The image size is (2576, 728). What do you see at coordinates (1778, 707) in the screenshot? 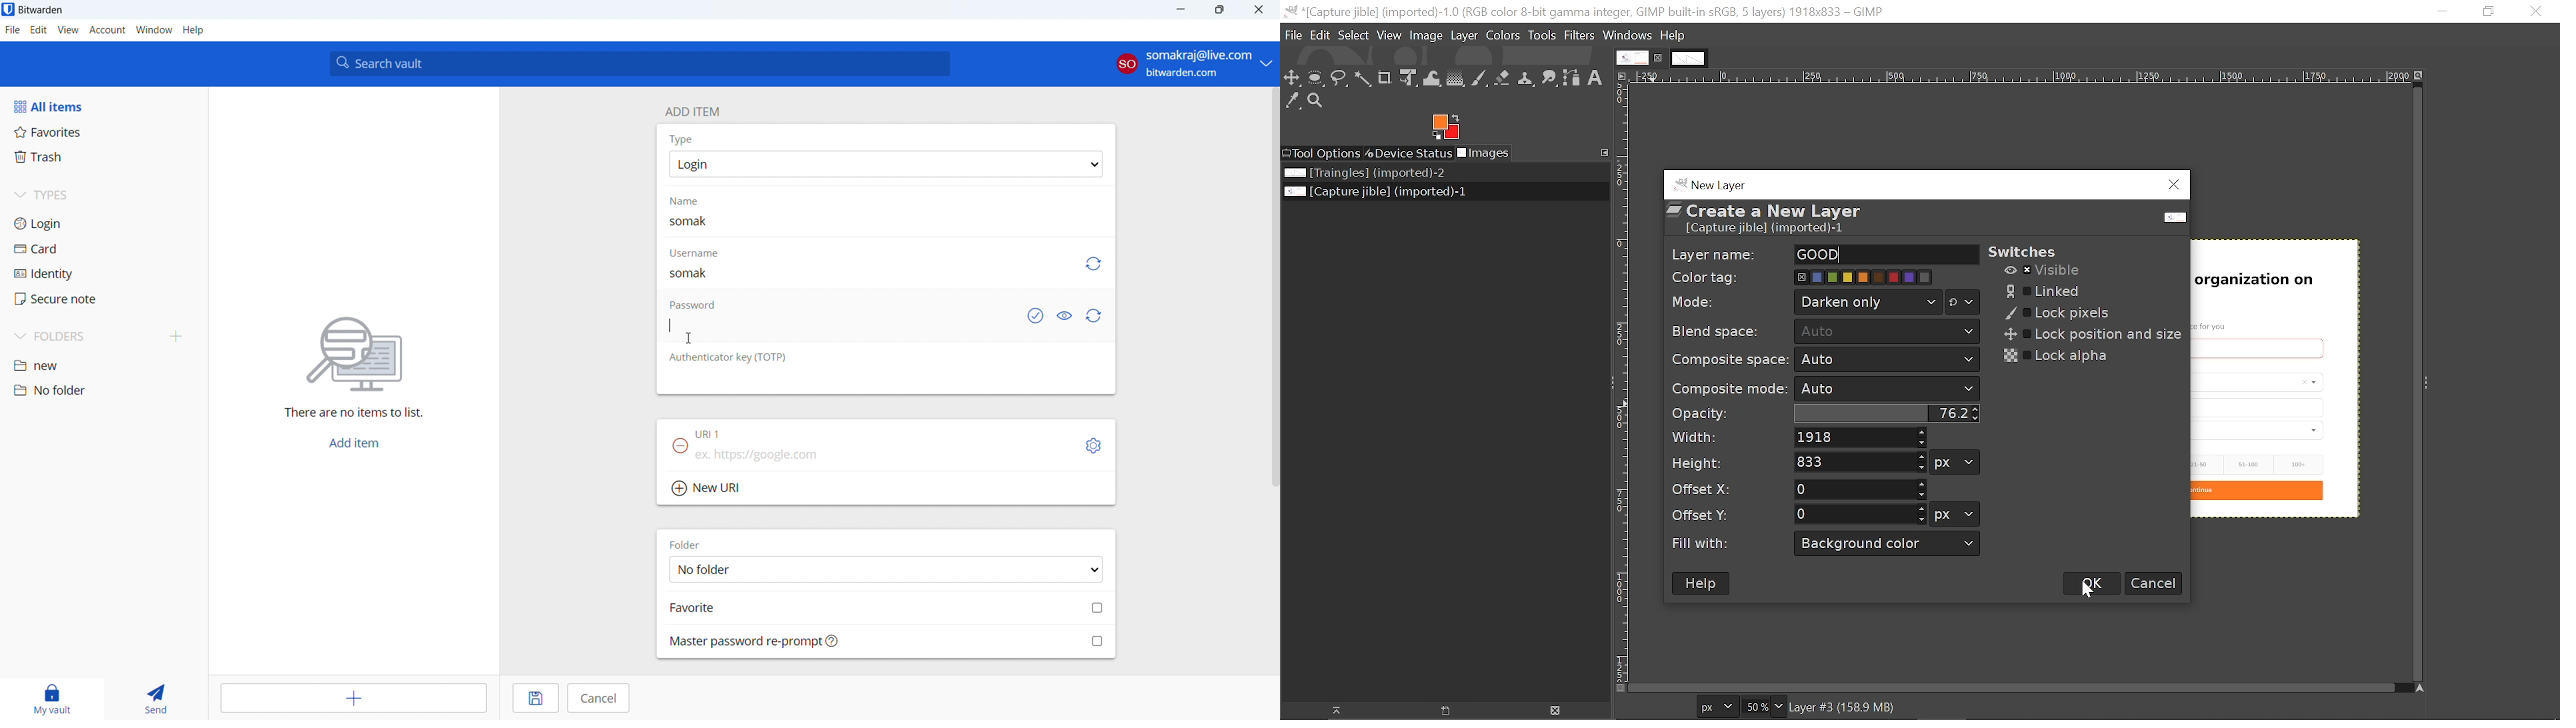
I see `Zoom options` at bounding box center [1778, 707].